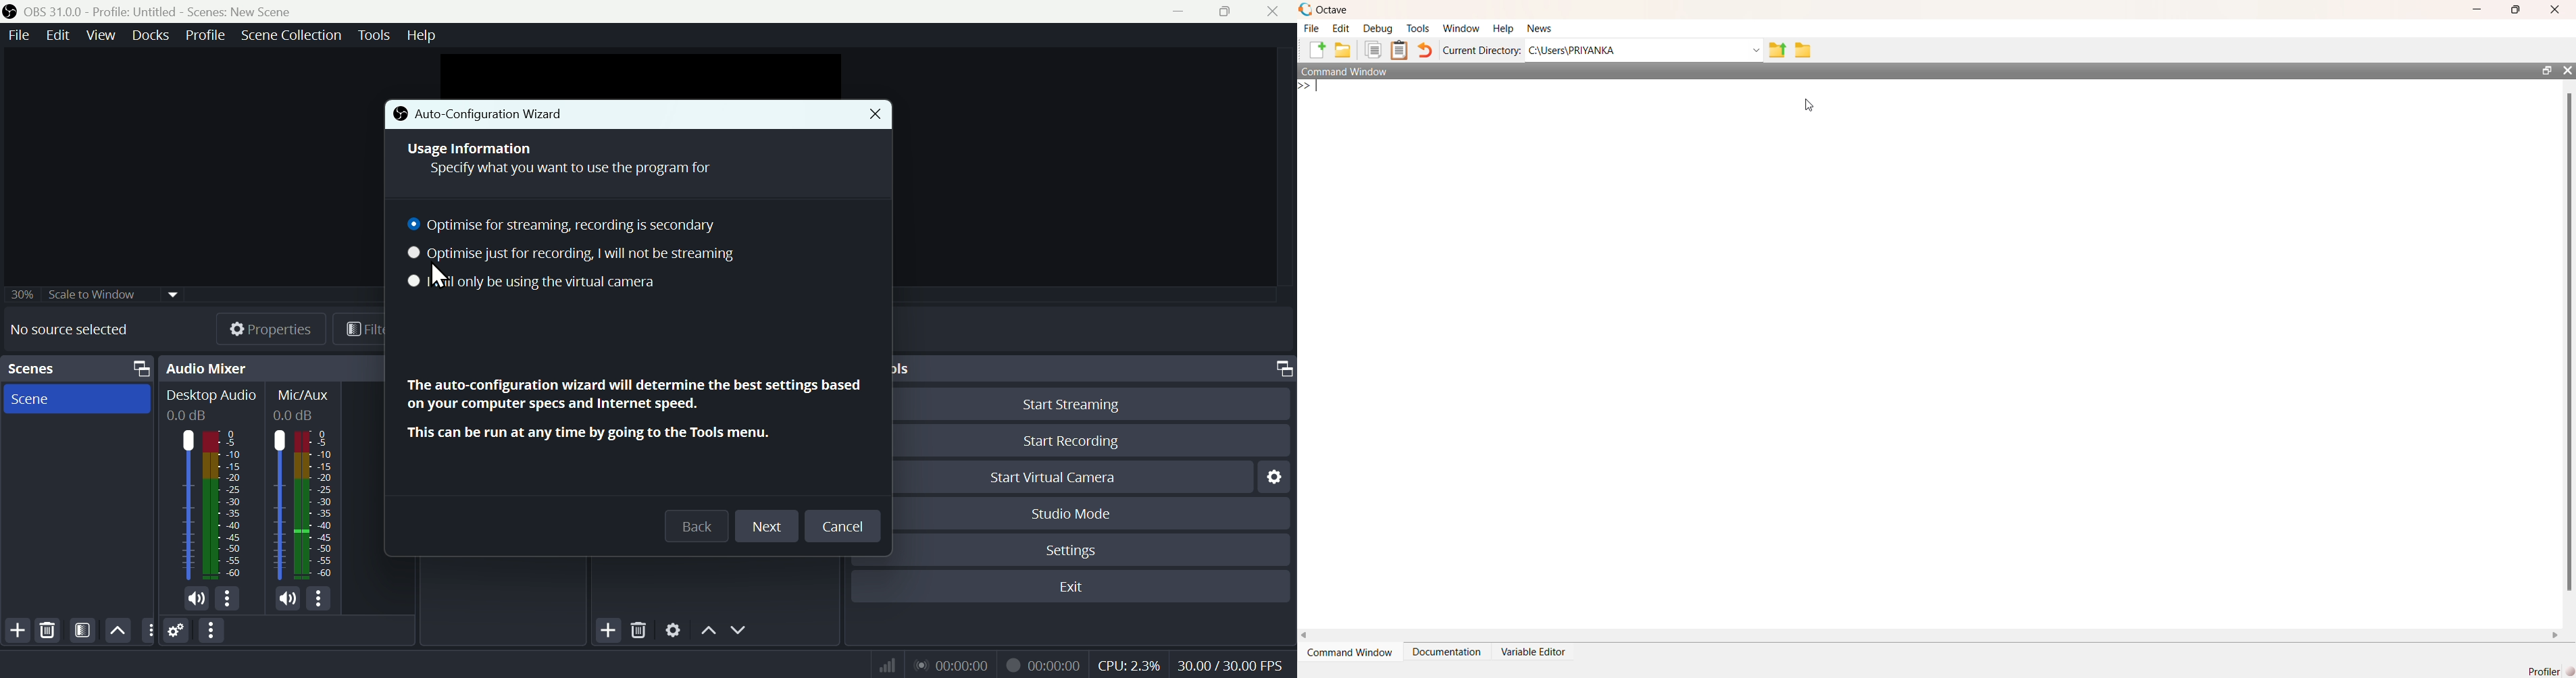 Image resolution: width=2576 pixels, height=700 pixels. I want to click on Signal, so click(882, 664).